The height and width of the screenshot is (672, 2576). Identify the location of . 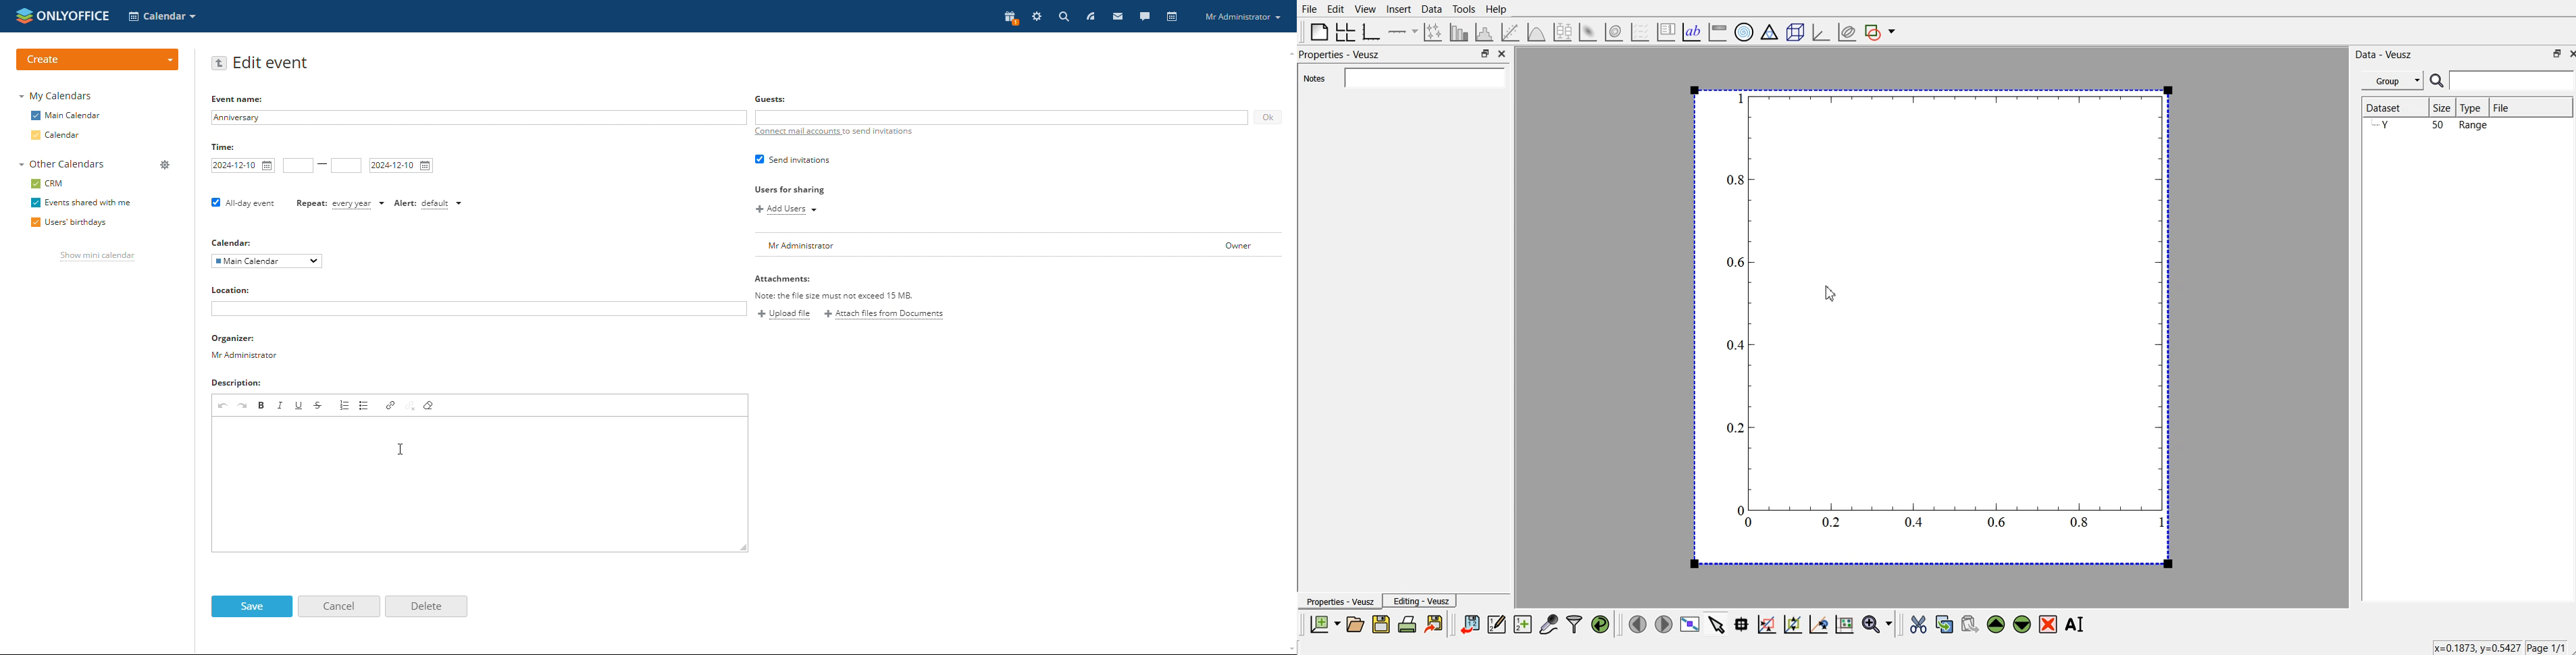
(471, 484).